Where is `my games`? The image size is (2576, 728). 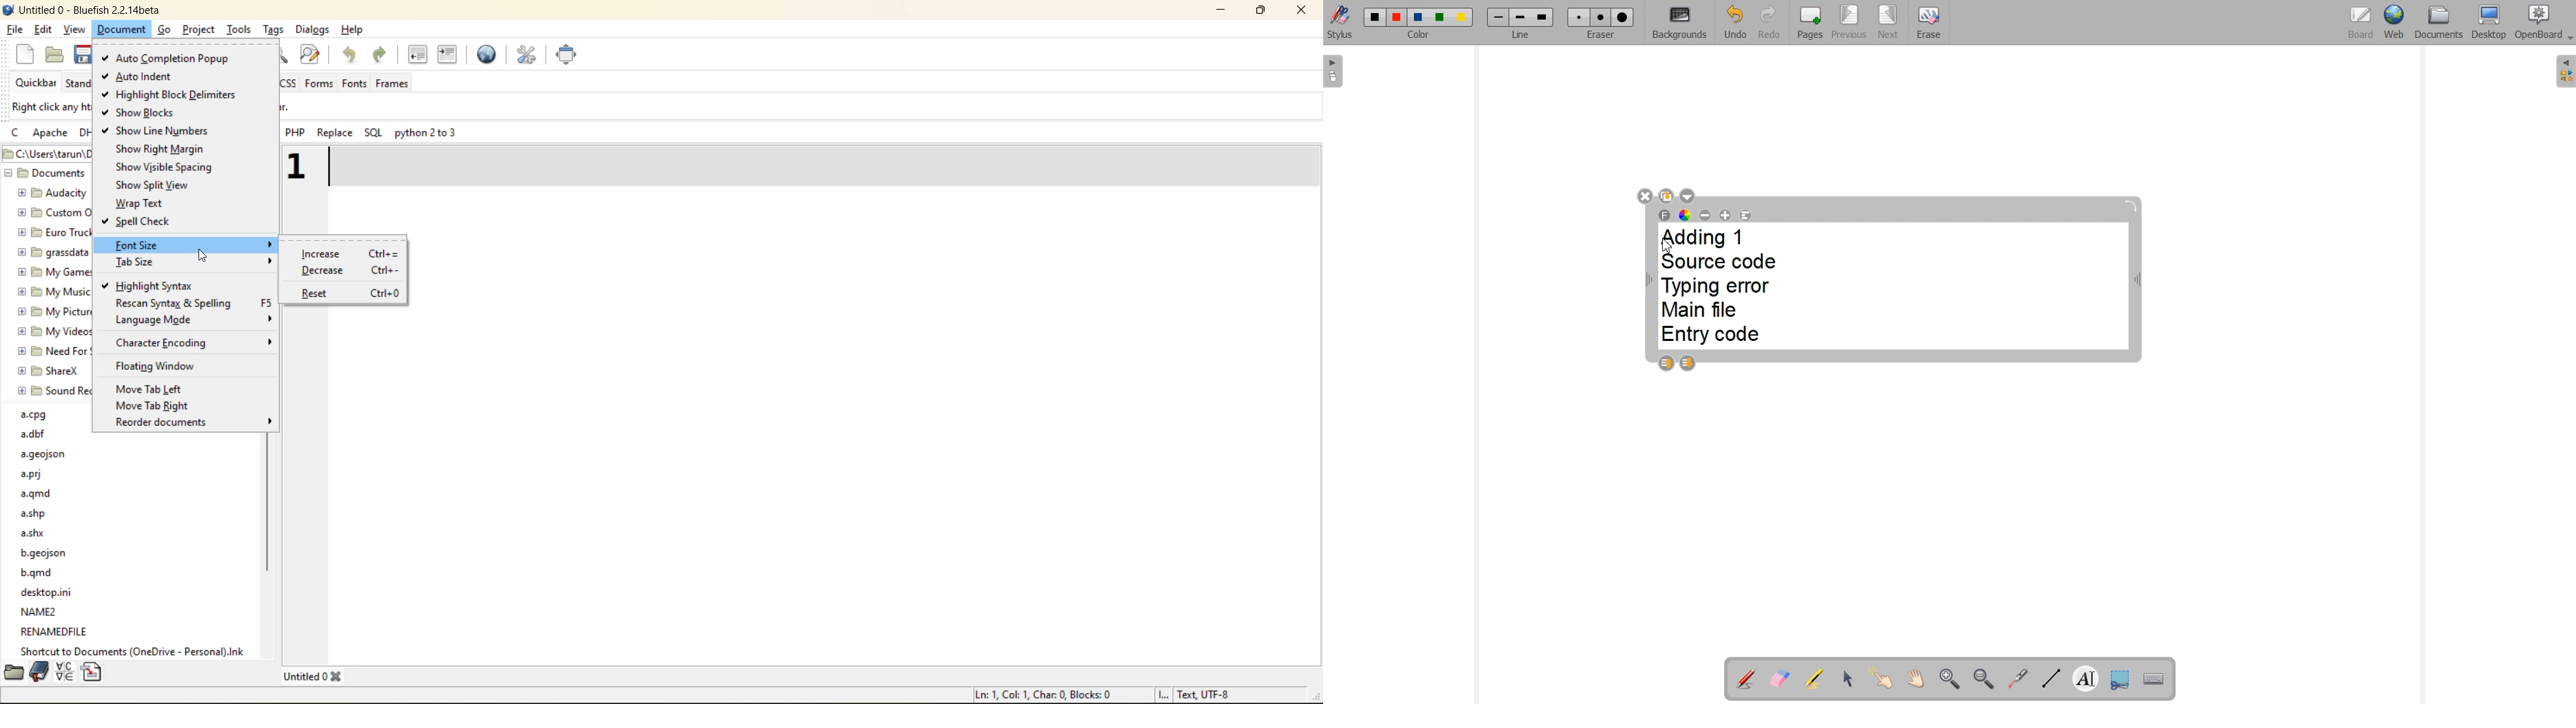 my games is located at coordinates (57, 272).